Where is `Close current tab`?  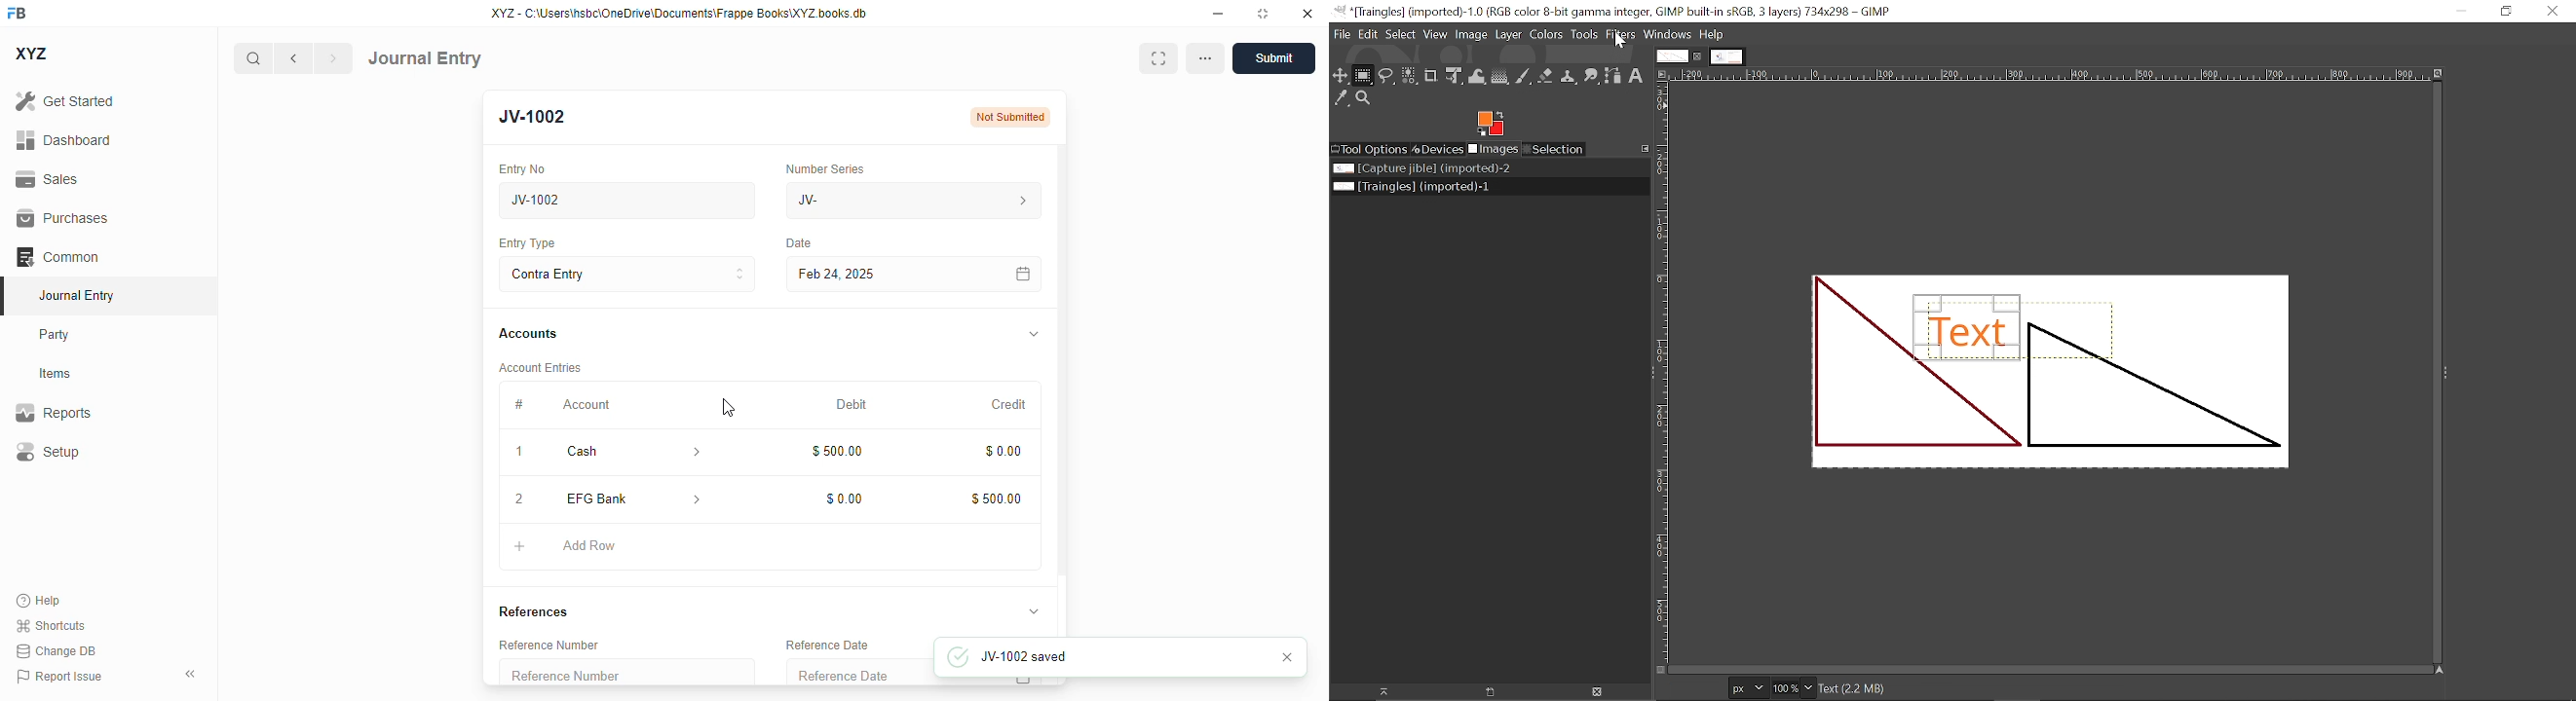 Close current tab is located at coordinates (1698, 55).